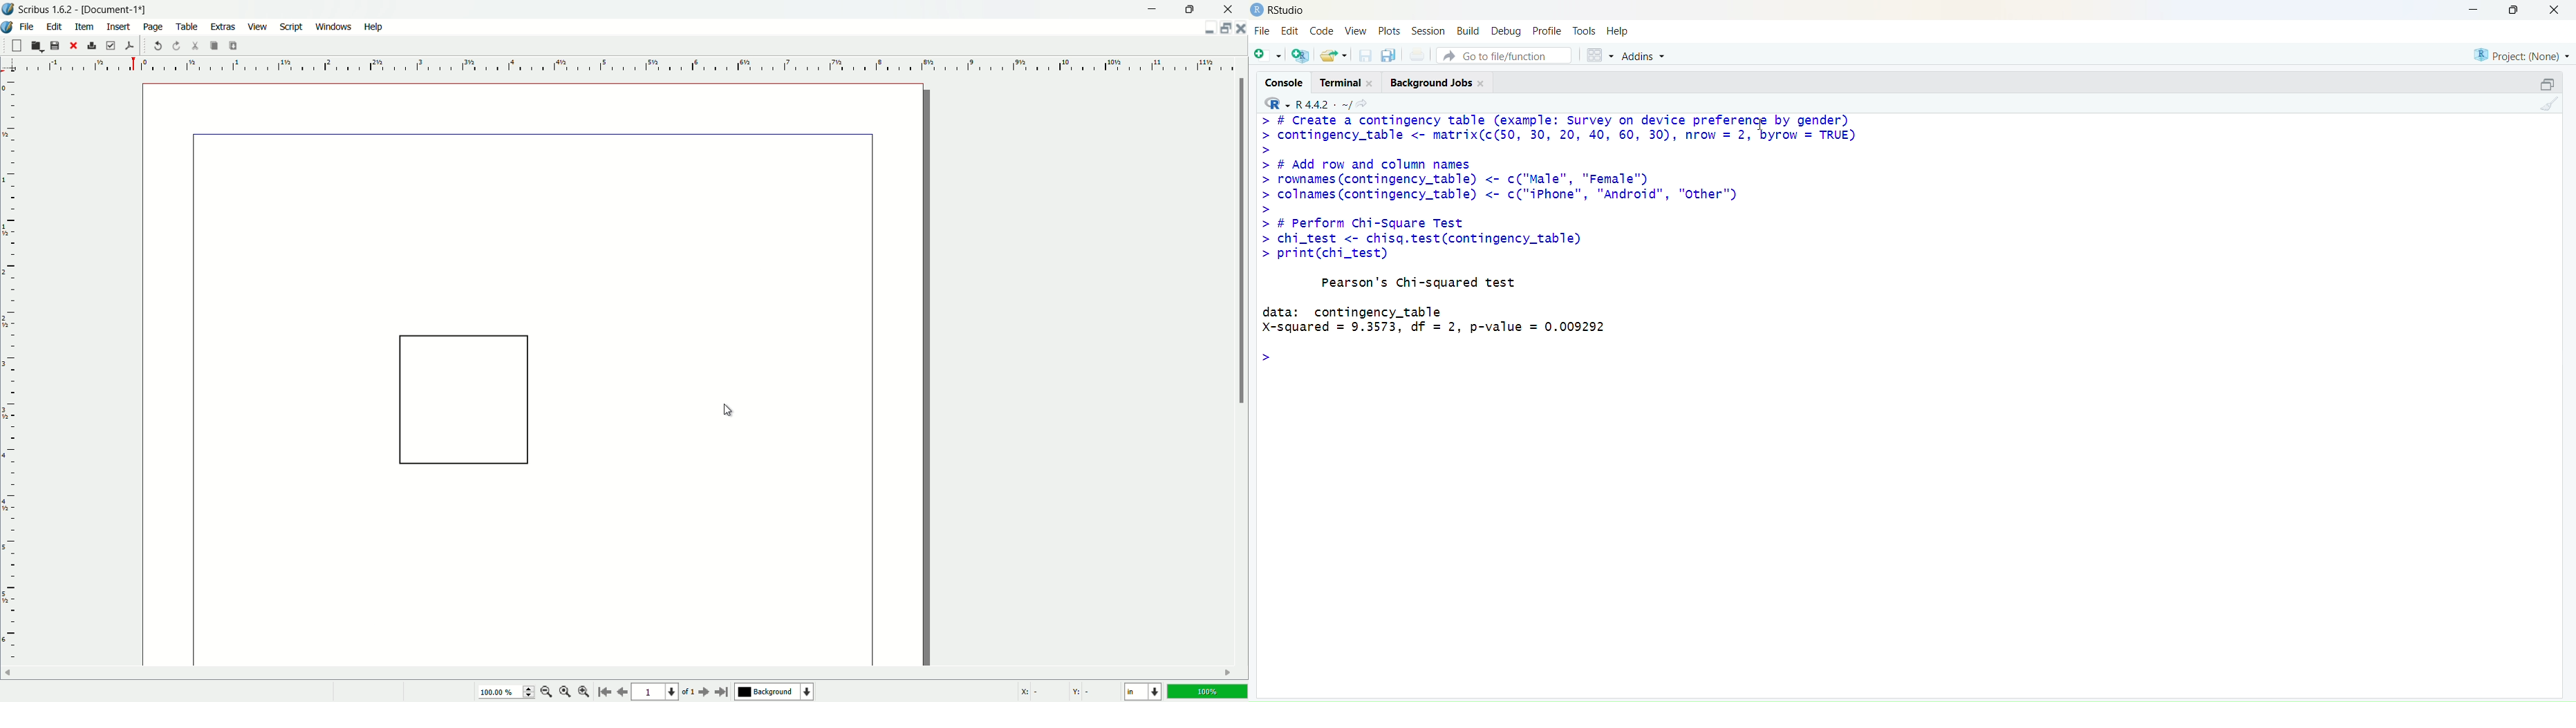 The width and height of the screenshot is (2576, 728). I want to click on clean, so click(2551, 104).